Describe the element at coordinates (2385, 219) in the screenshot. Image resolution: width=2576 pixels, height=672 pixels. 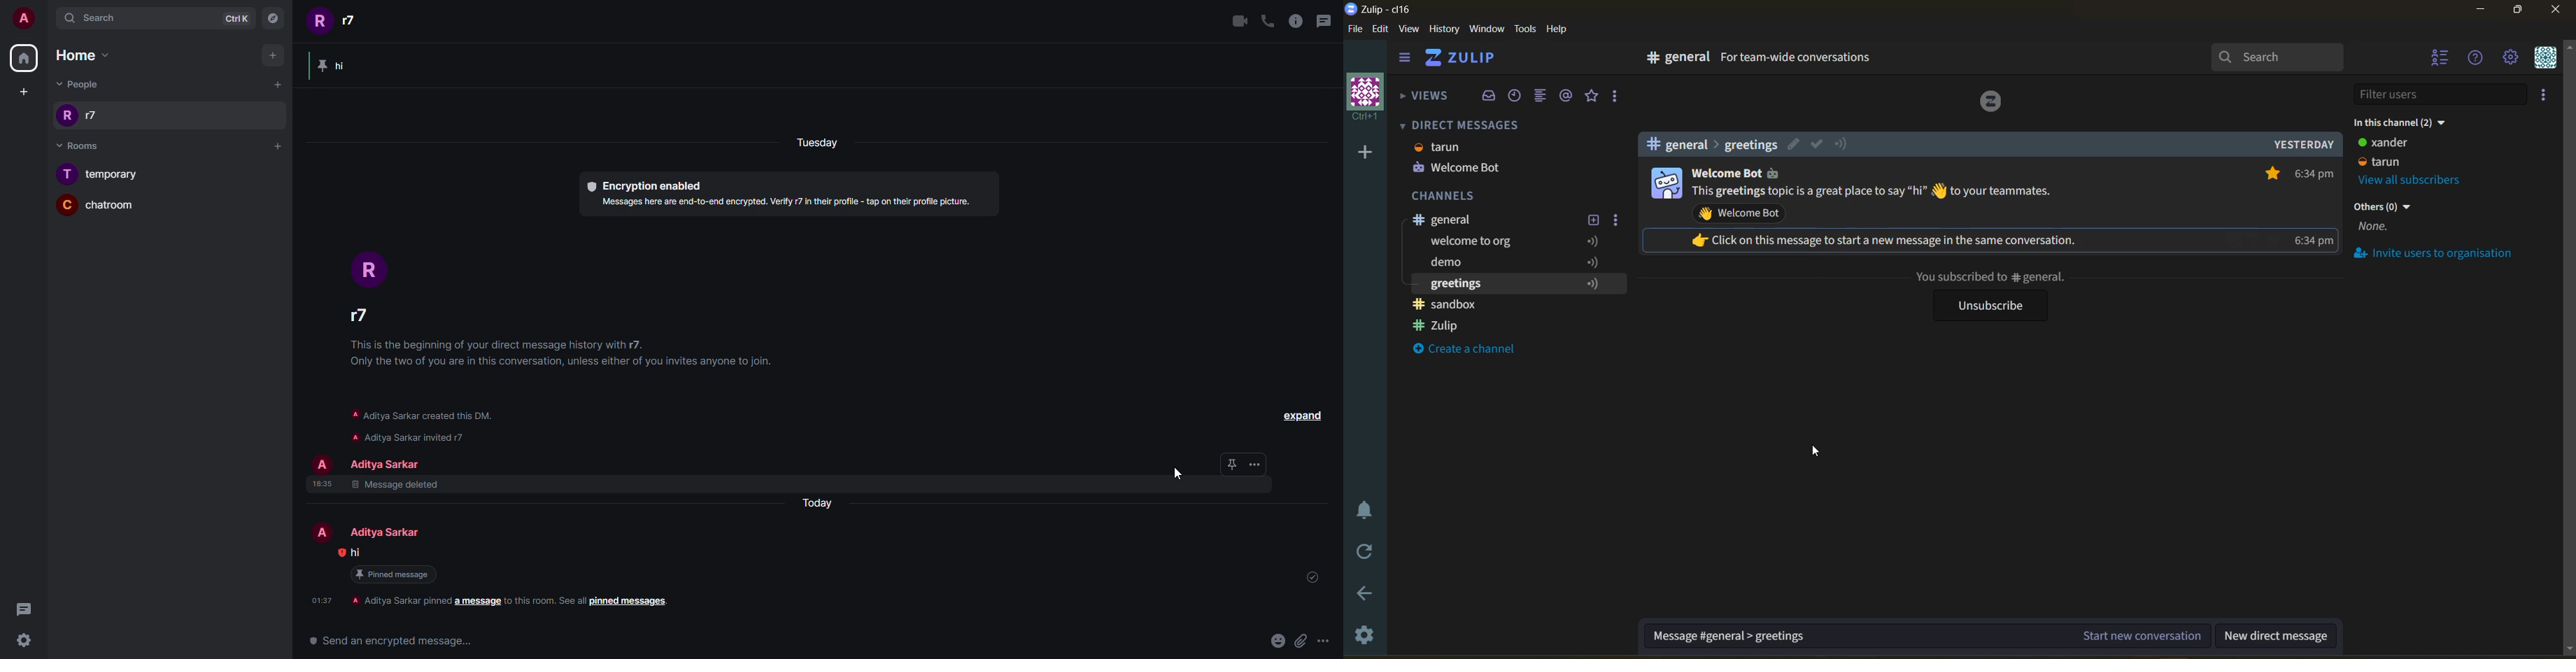
I see `others` at that location.